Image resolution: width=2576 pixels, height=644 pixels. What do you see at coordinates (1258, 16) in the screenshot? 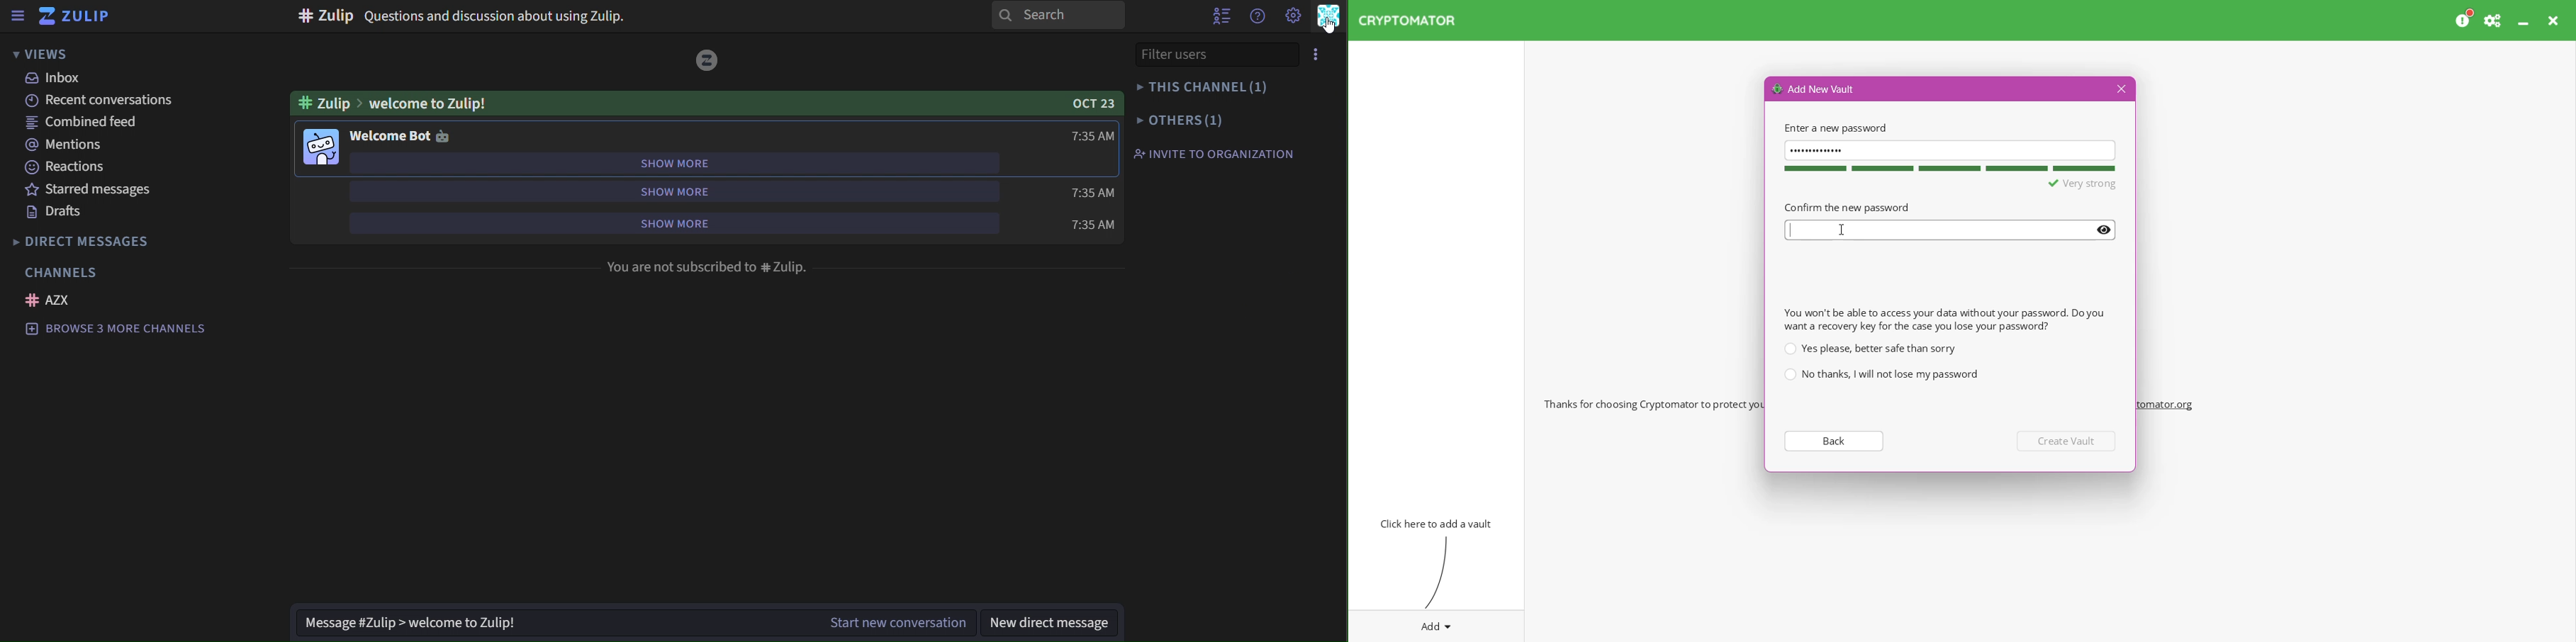
I see `help menu` at bounding box center [1258, 16].